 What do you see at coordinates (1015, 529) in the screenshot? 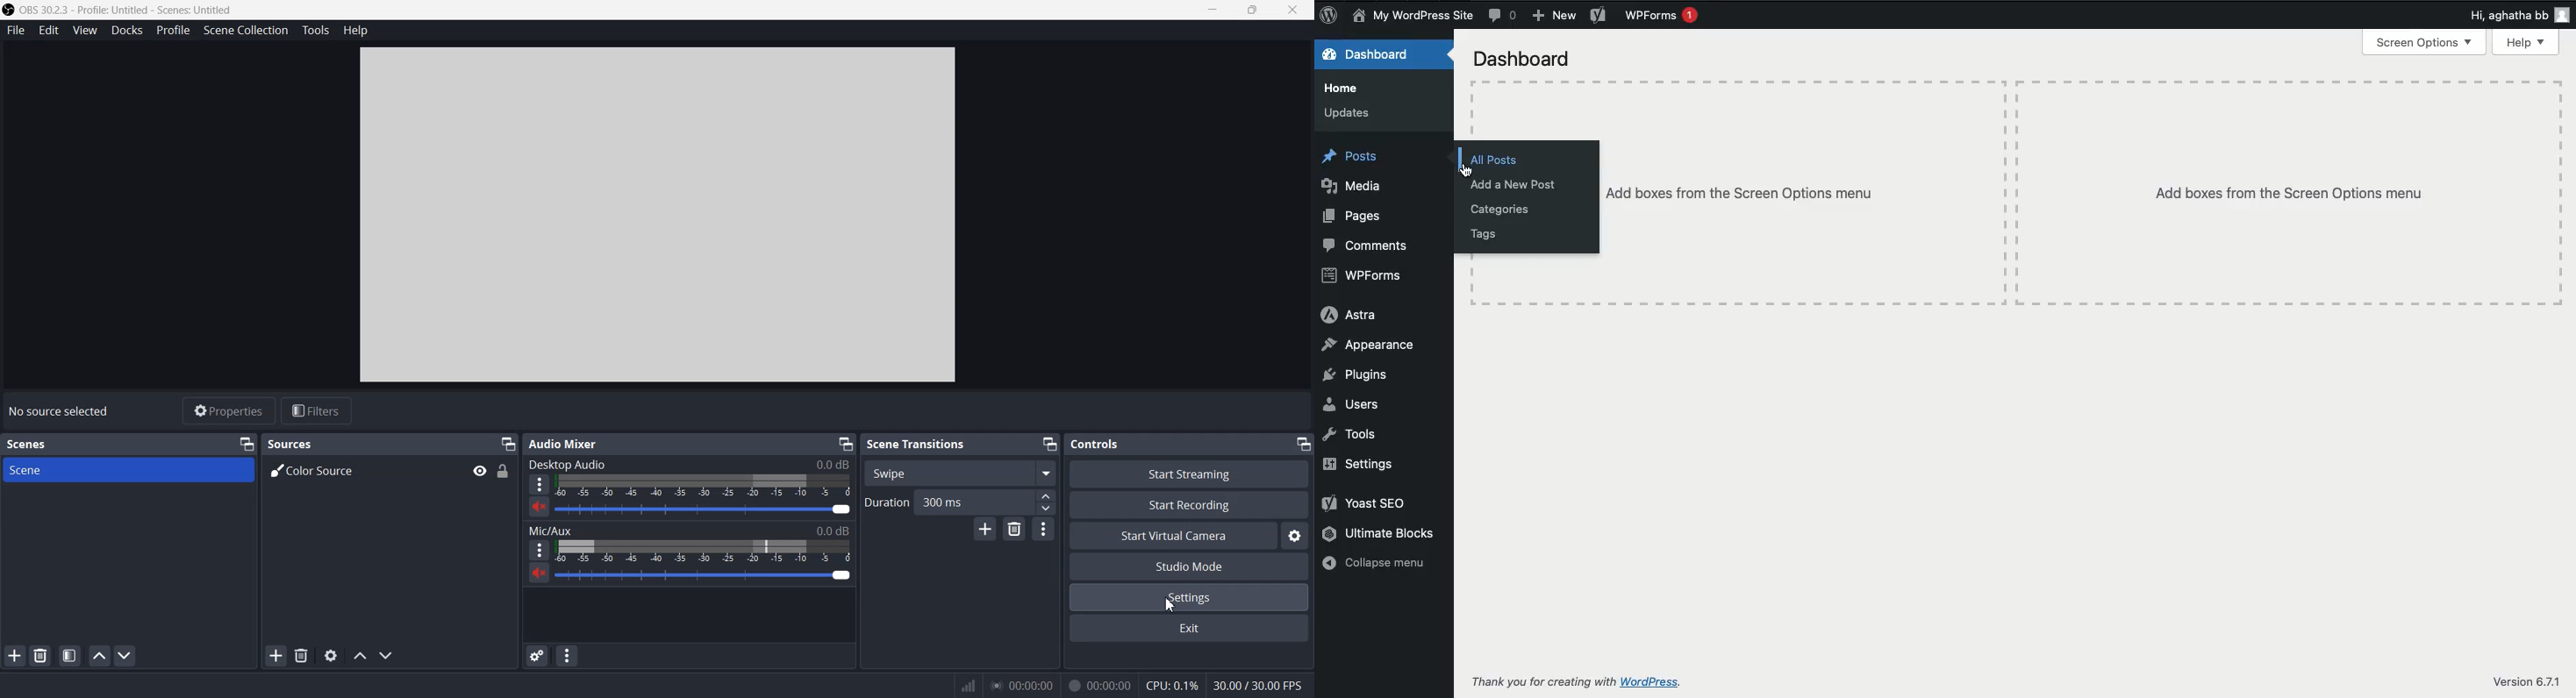
I see `Remove Configurable Transition` at bounding box center [1015, 529].